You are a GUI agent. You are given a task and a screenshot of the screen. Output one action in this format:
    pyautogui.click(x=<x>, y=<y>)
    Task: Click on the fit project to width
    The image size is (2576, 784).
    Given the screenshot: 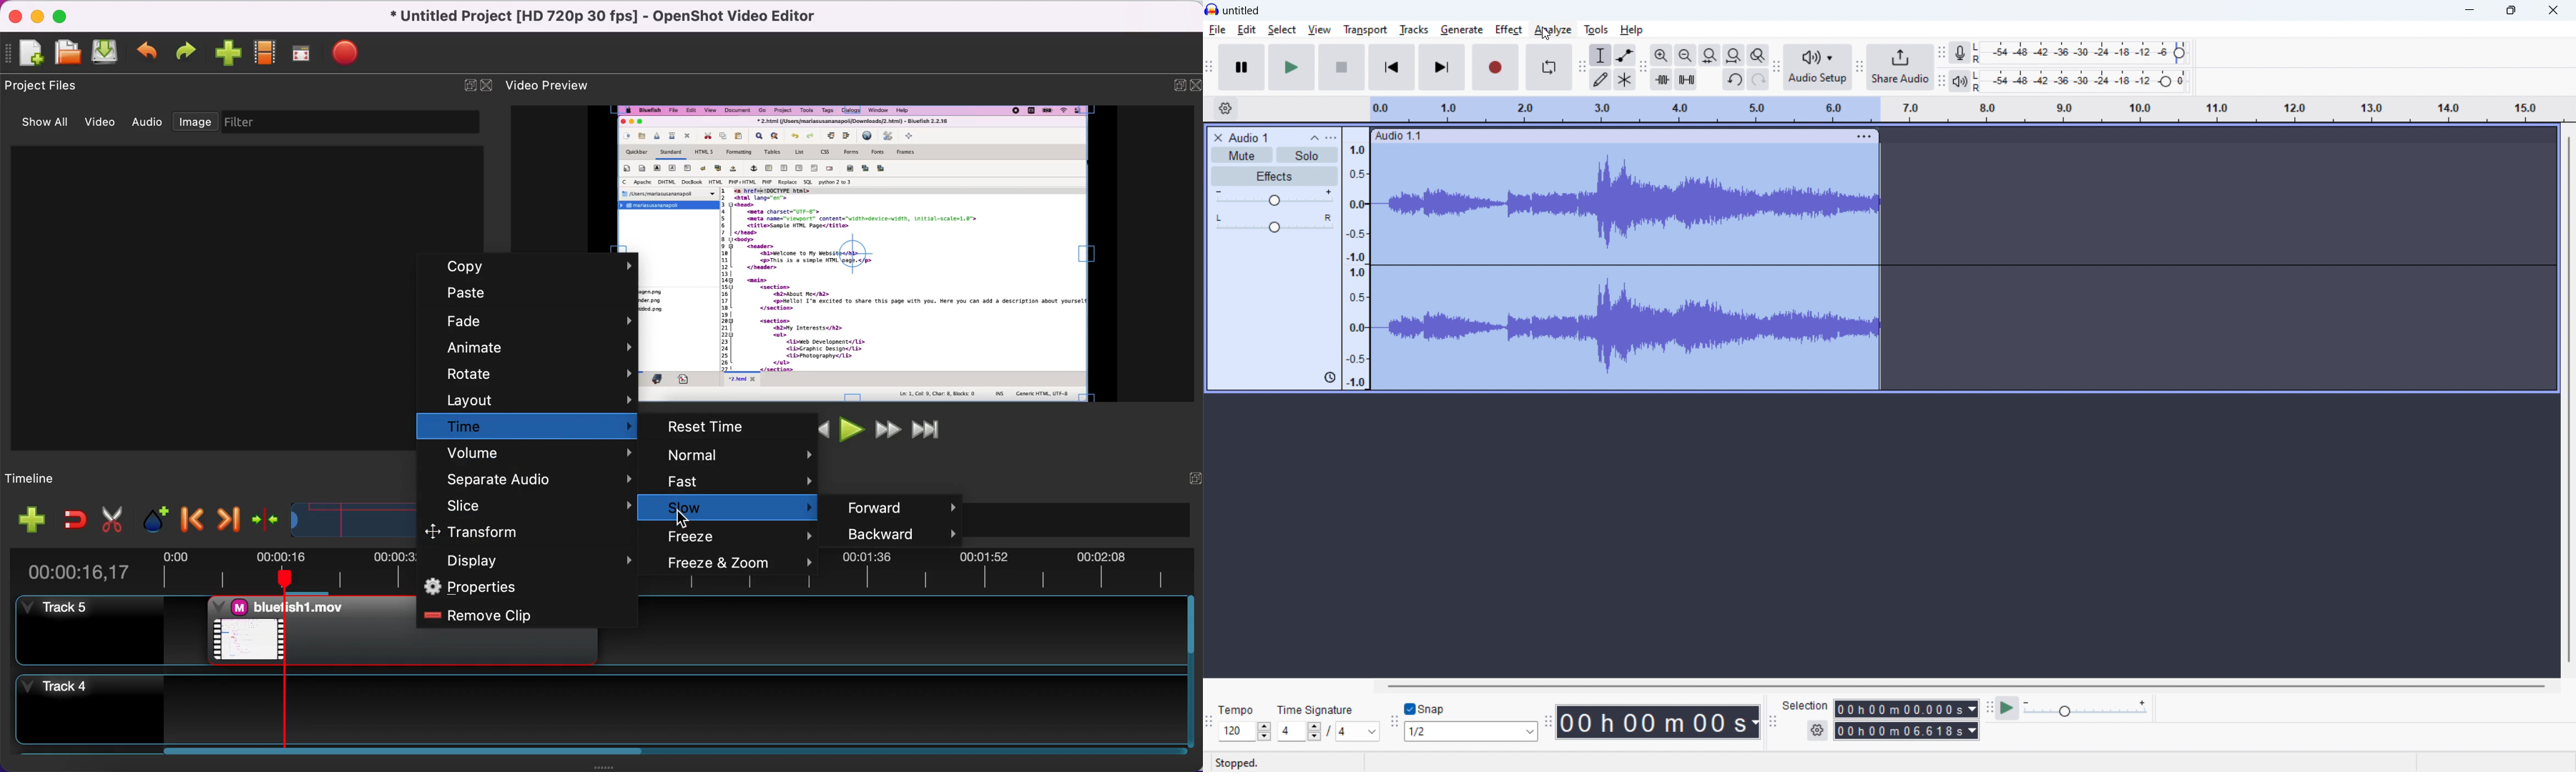 What is the action you would take?
    pyautogui.click(x=1734, y=55)
    